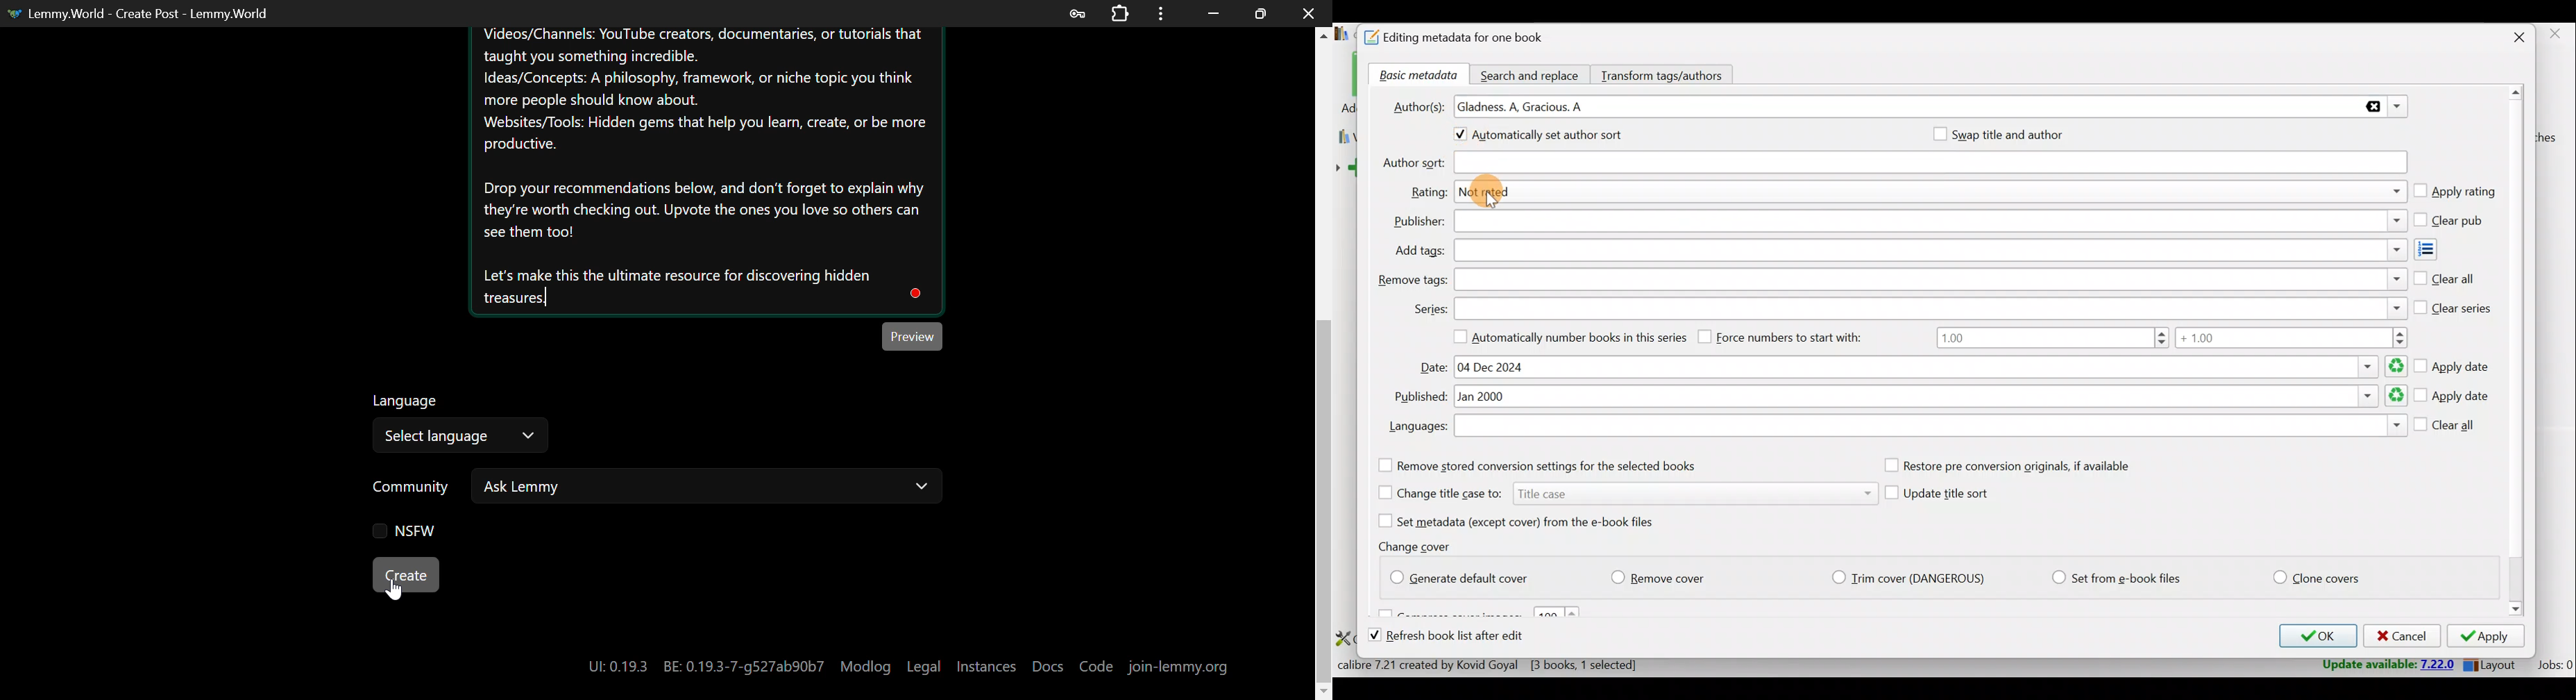 This screenshot has height=700, width=2576. What do you see at coordinates (1790, 336) in the screenshot?
I see `Force numbers to start with` at bounding box center [1790, 336].